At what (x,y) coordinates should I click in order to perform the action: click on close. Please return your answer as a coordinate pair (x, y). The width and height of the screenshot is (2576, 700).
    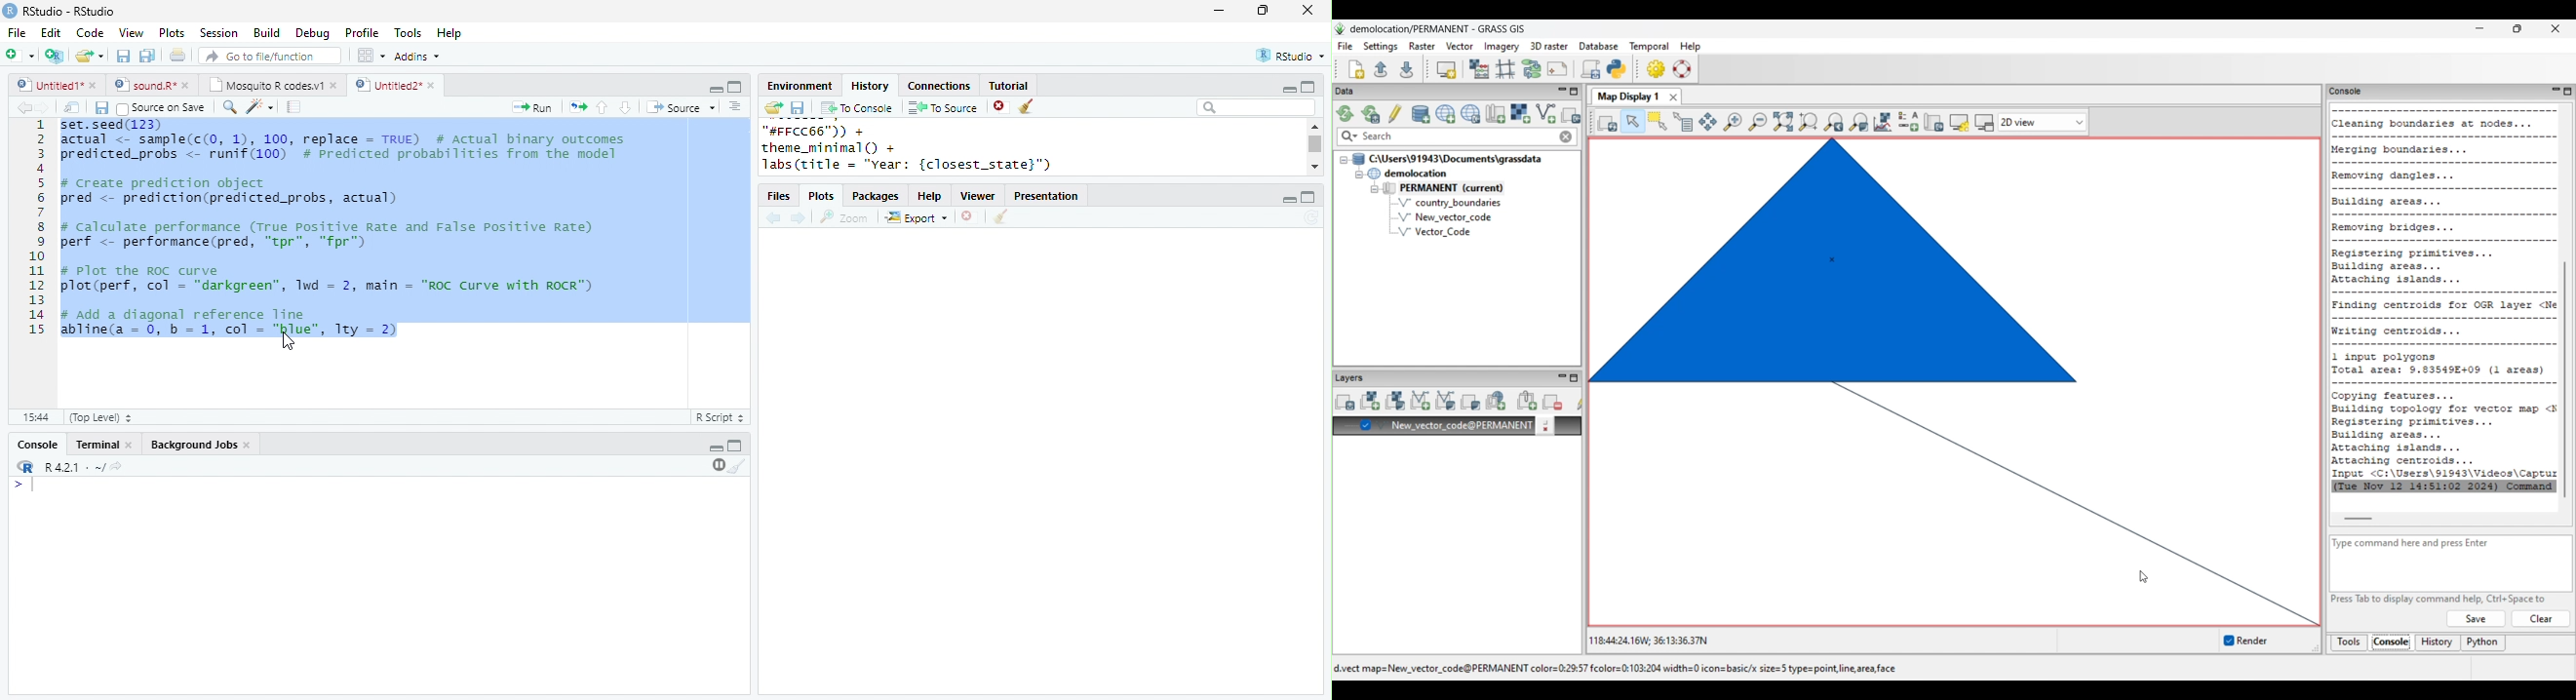
    Looking at the image, I should click on (434, 86).